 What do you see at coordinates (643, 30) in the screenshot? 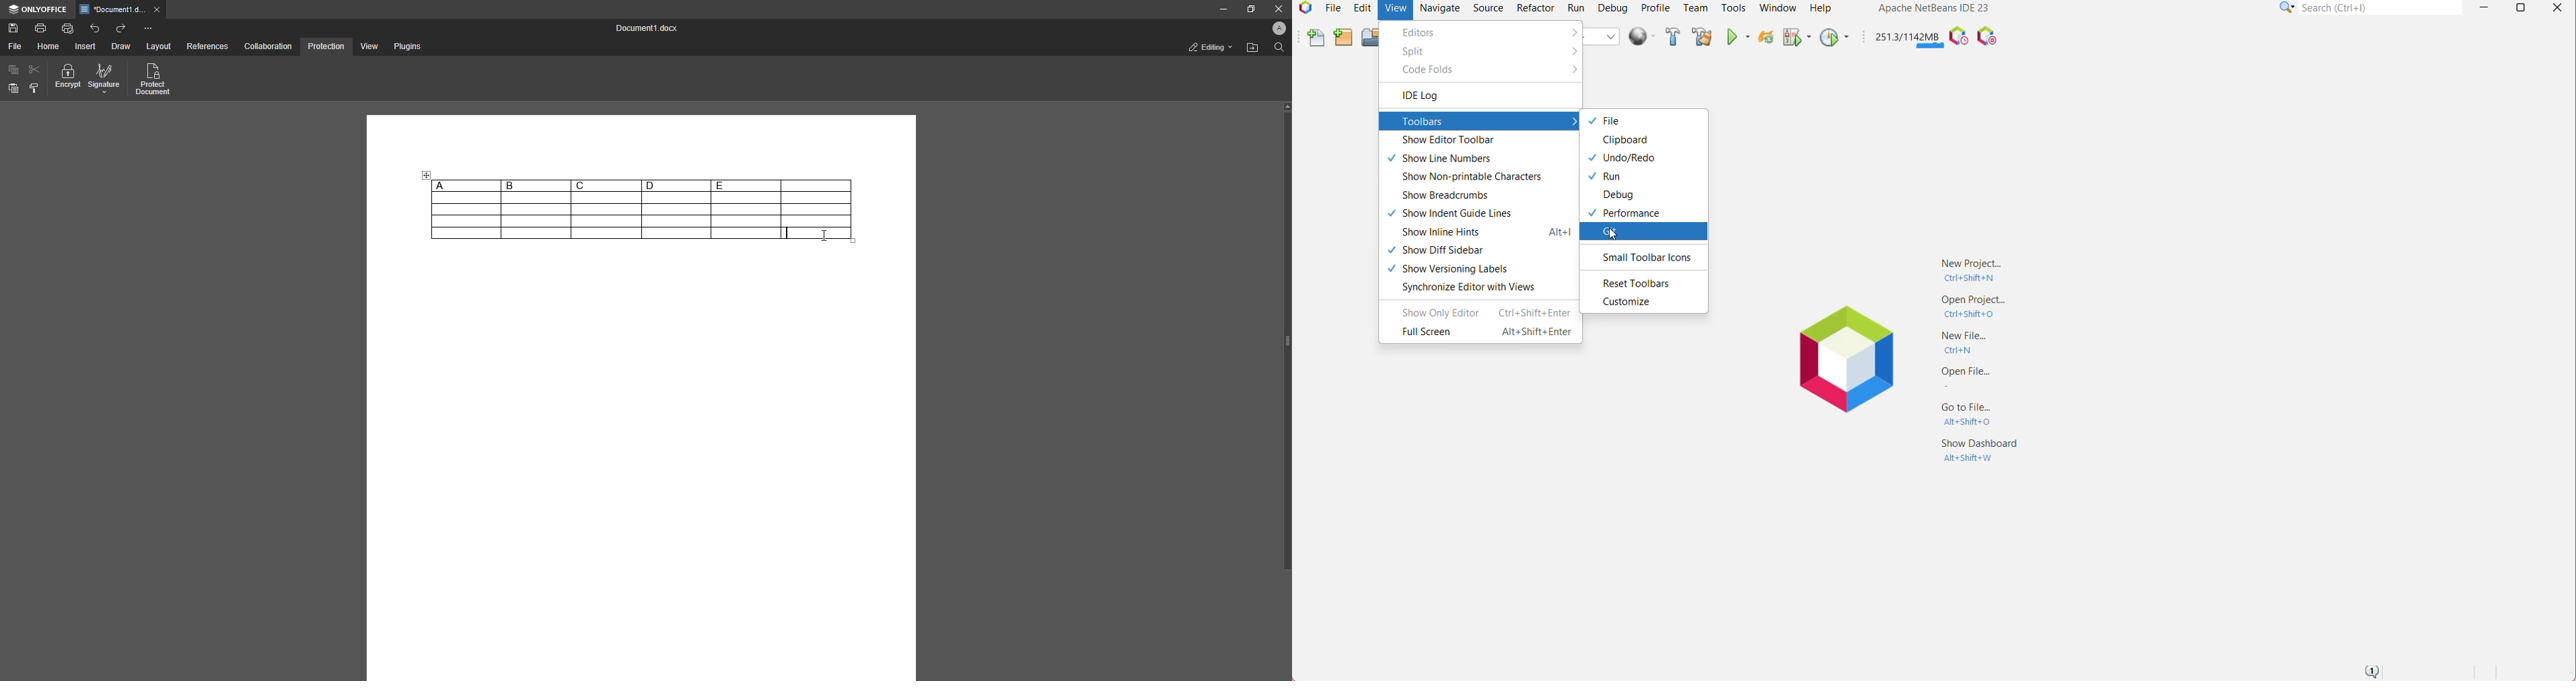
I see `Document 1` at bounding box center [643, 30].